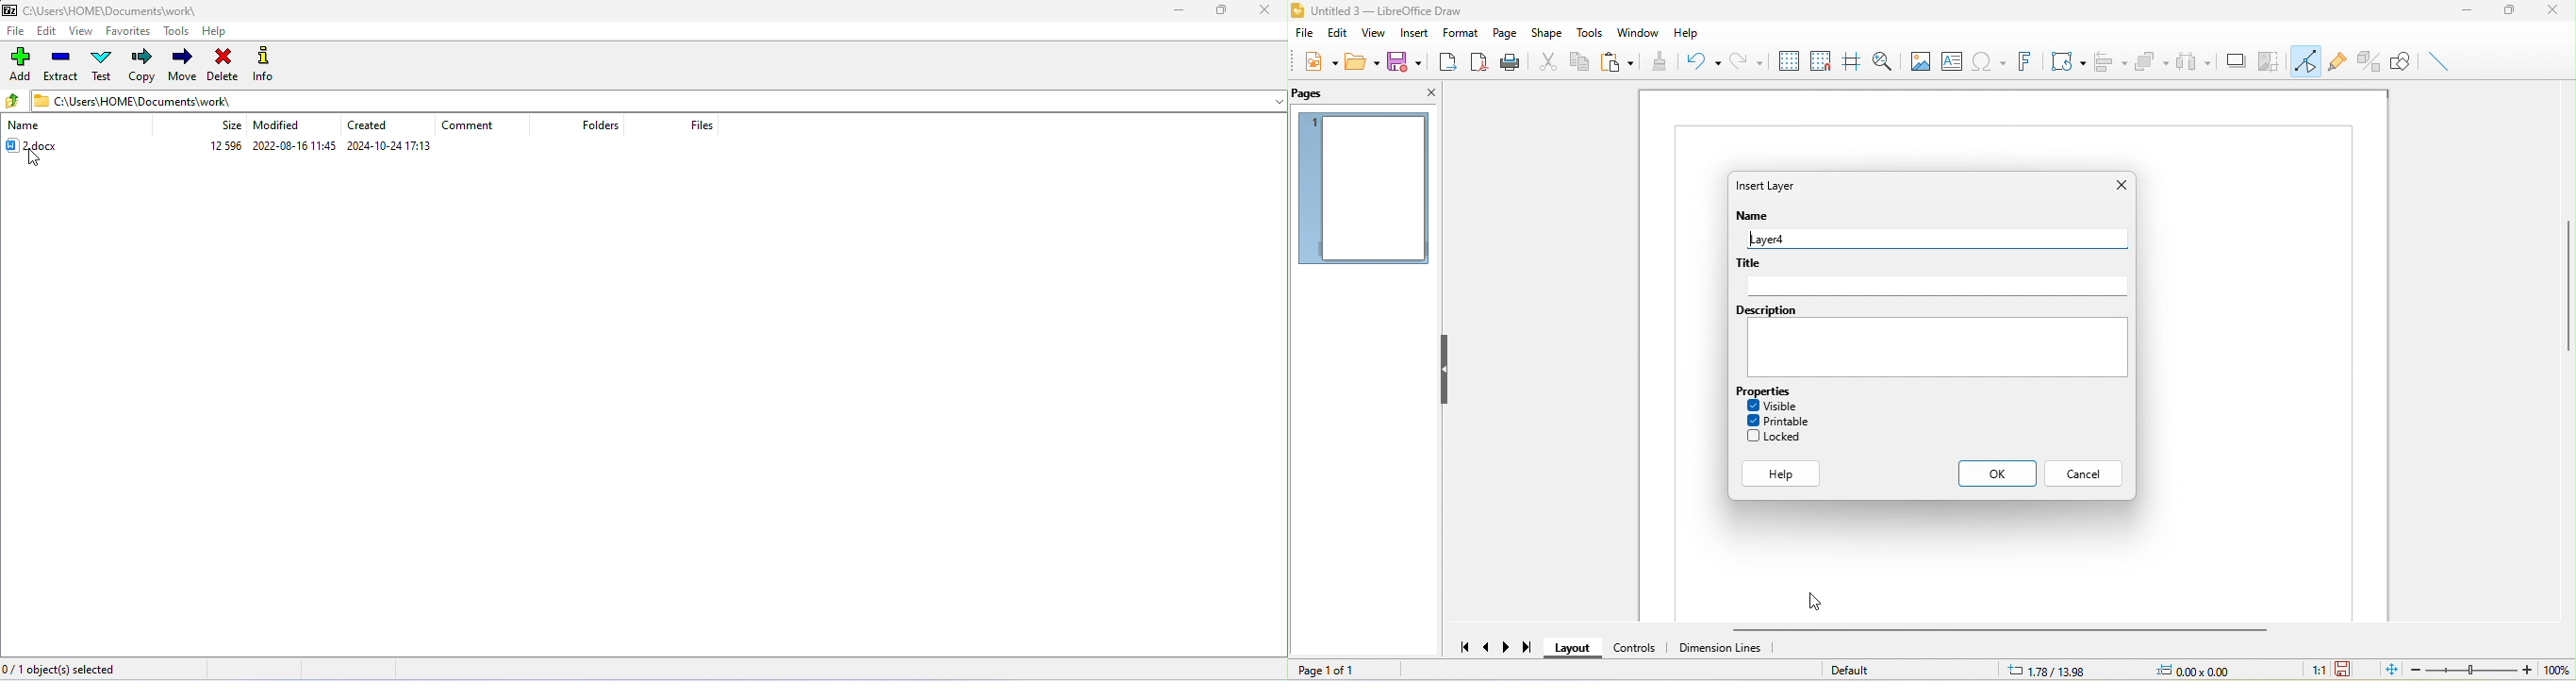  I want to click on page 1 of 1, so click(1341, 669).